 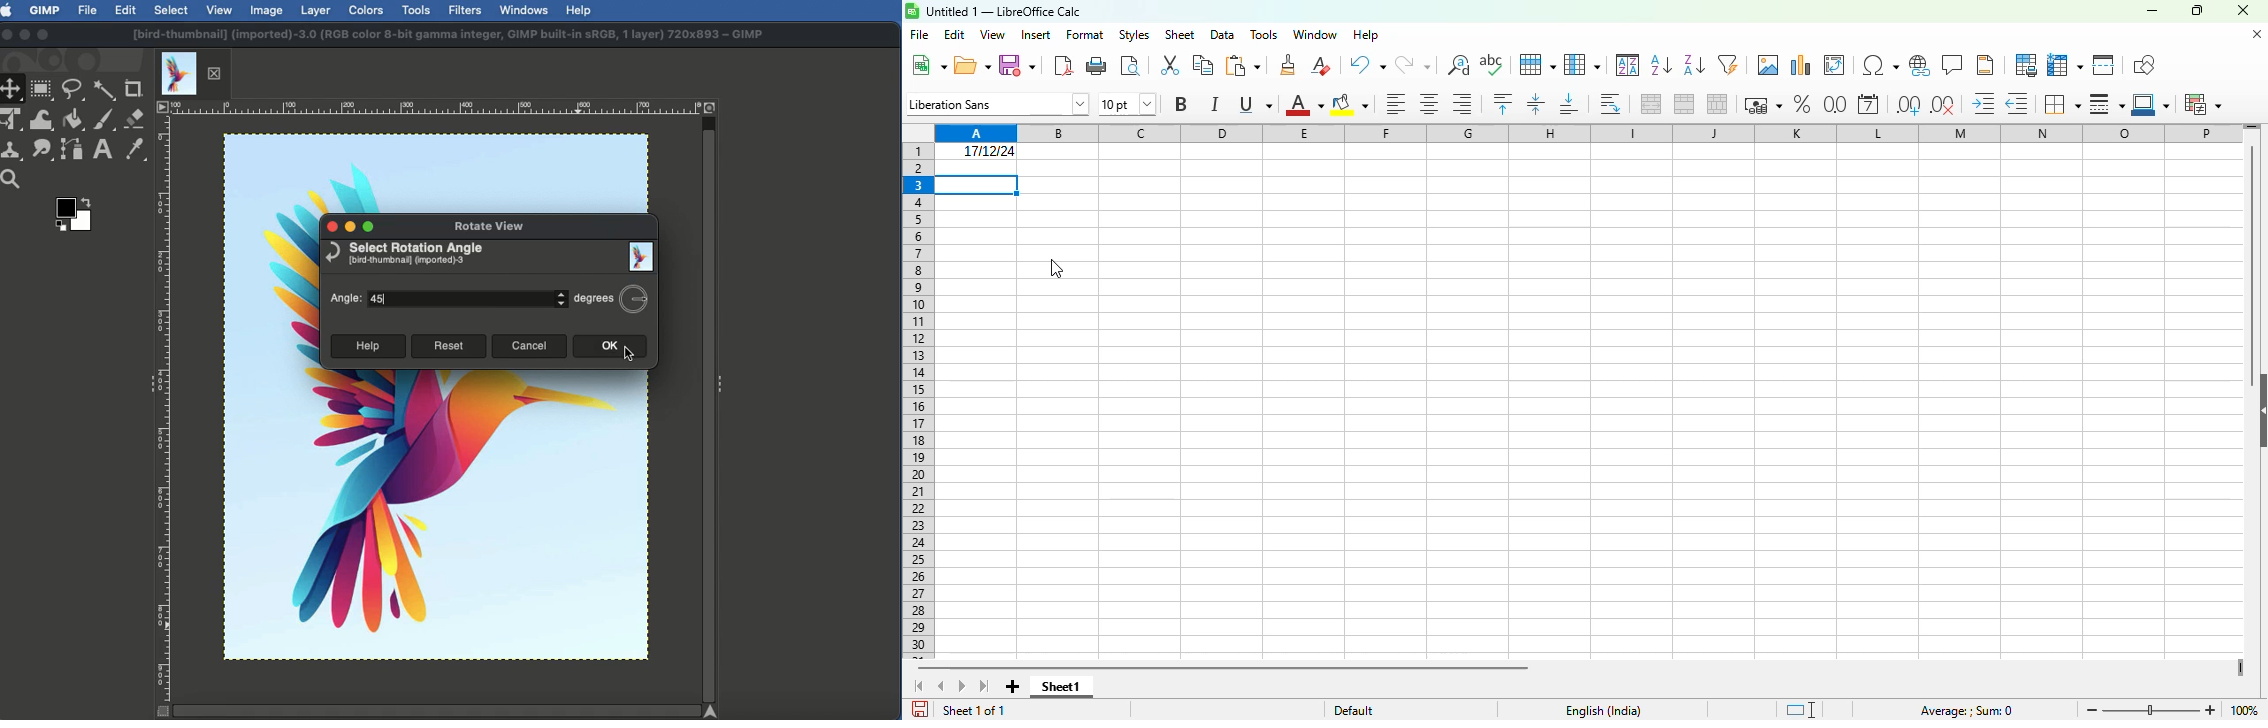 I want to click on insert image, so click(x=1769, y=64).